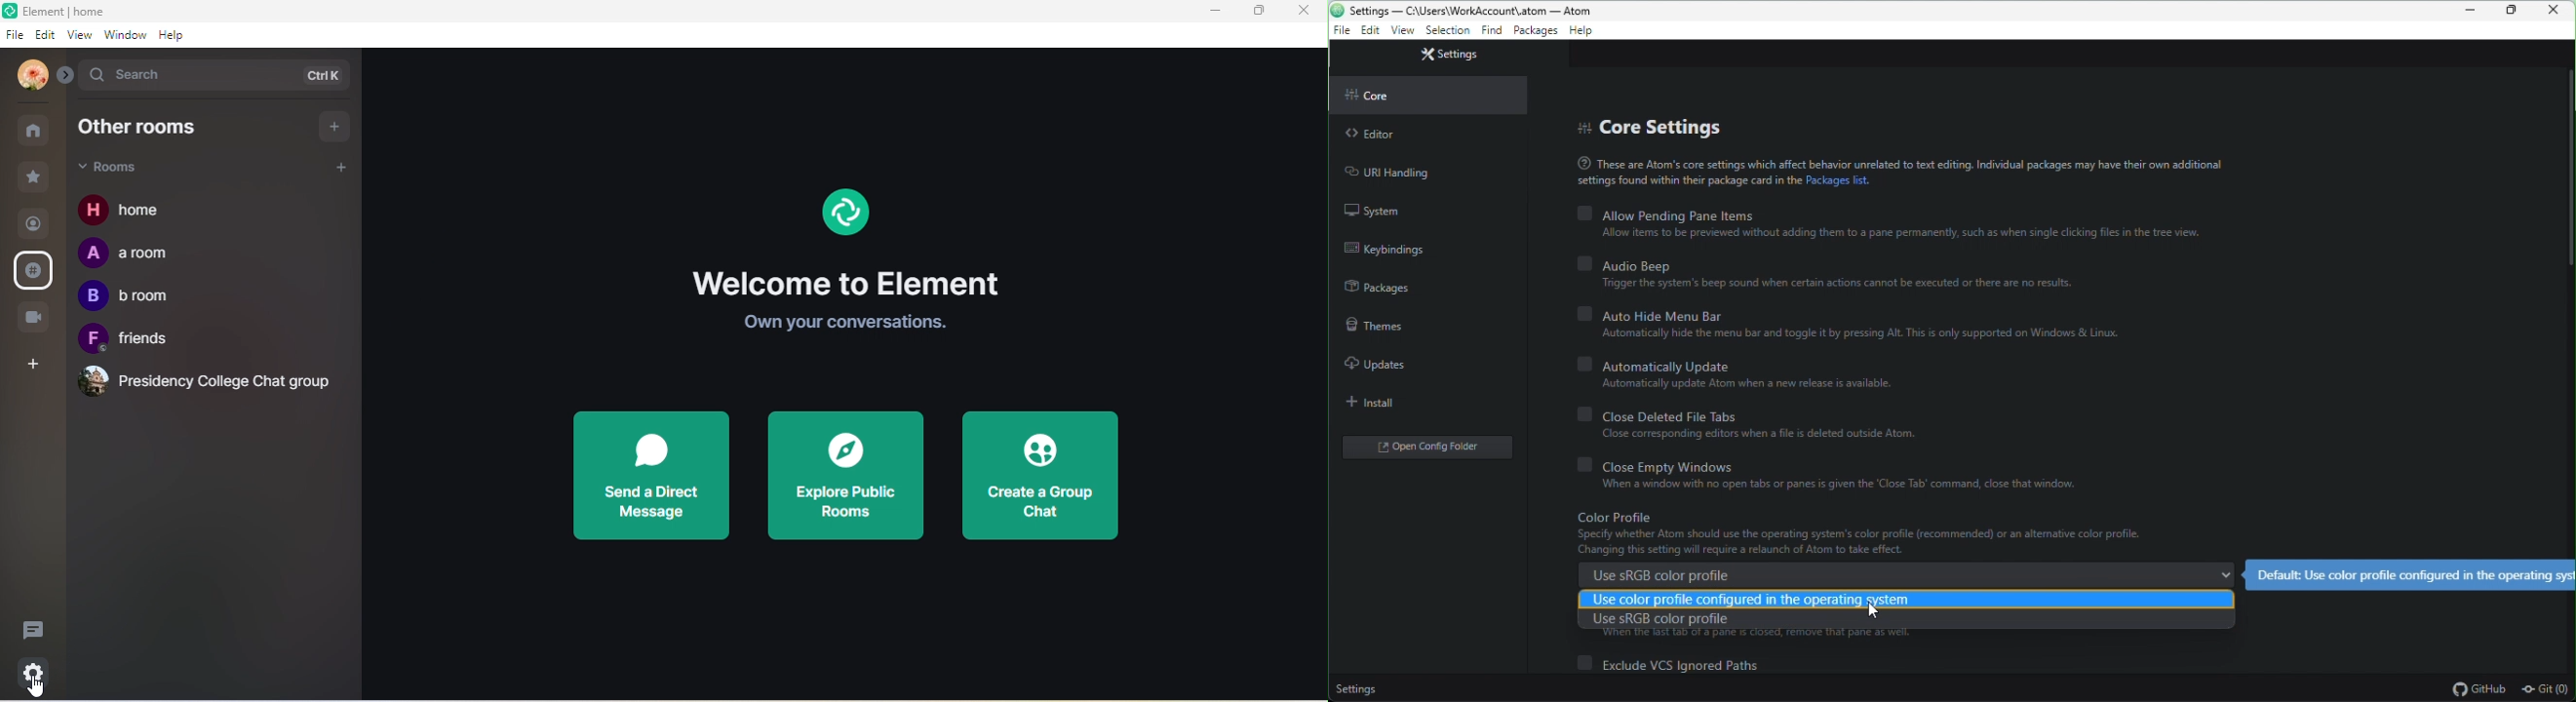  What do you see at coordinates (1258, 14) in the screenshot?
I see `maximize` at bounding box center [1258, 14].